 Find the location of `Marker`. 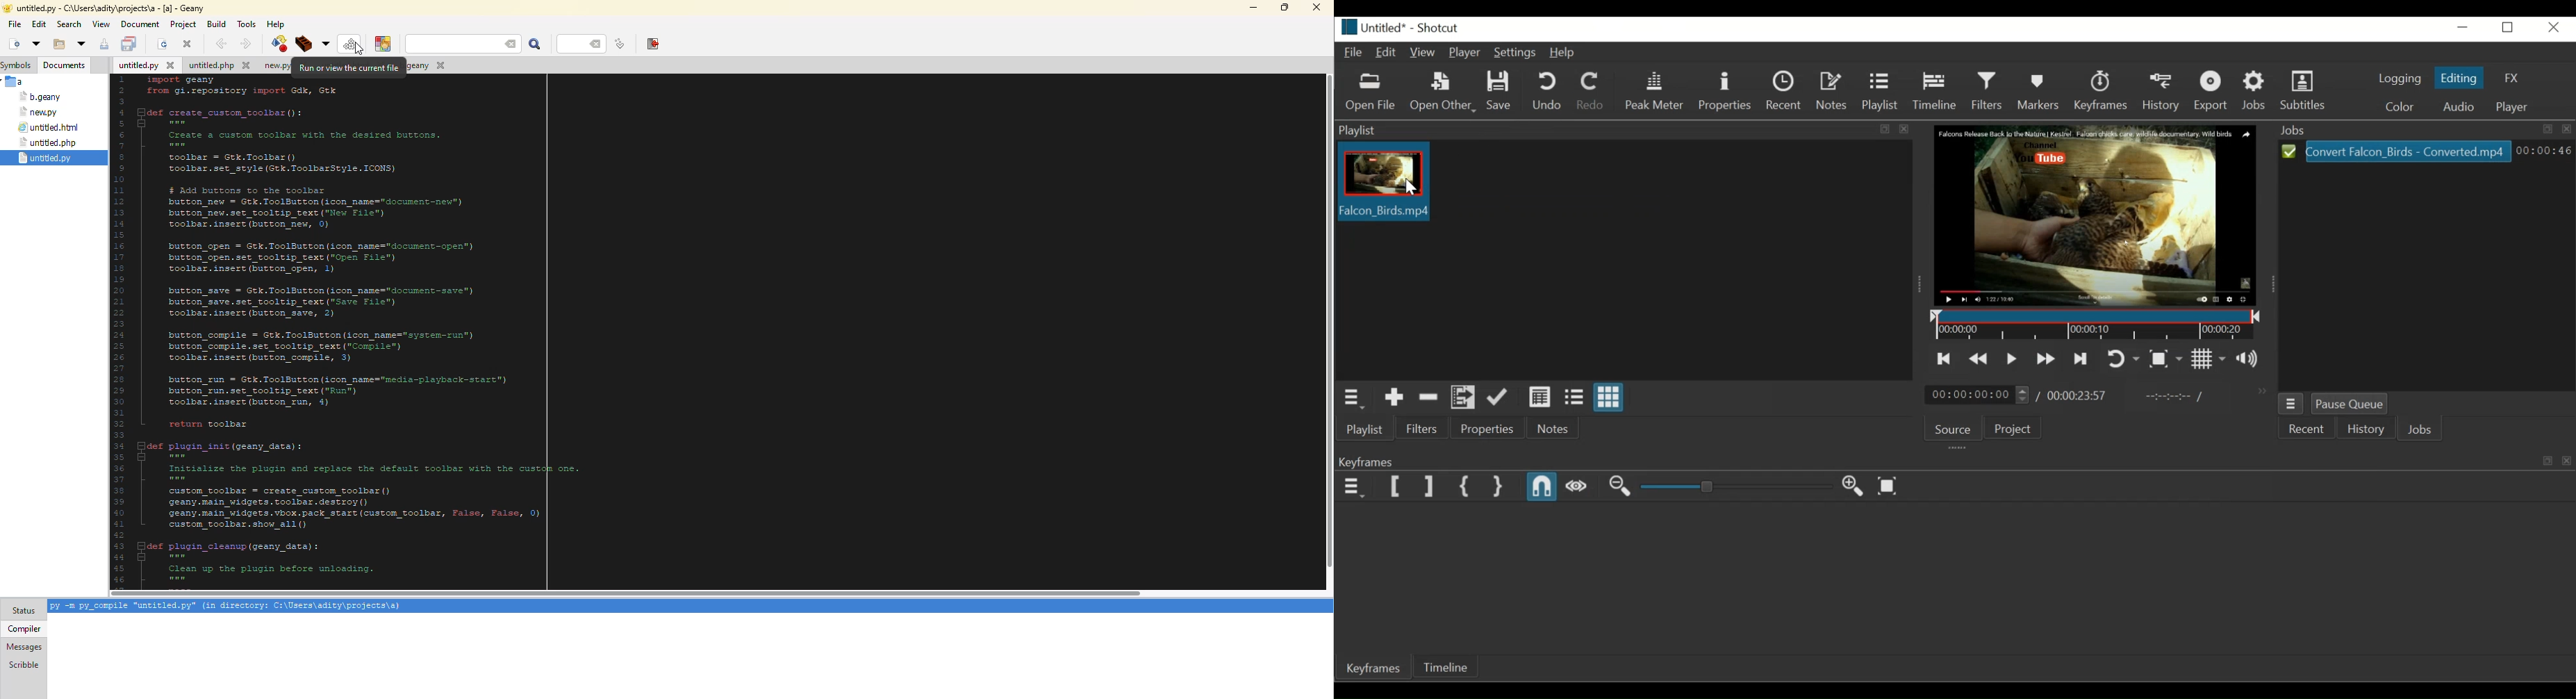

Marker is located at coordinates (2038, 93).